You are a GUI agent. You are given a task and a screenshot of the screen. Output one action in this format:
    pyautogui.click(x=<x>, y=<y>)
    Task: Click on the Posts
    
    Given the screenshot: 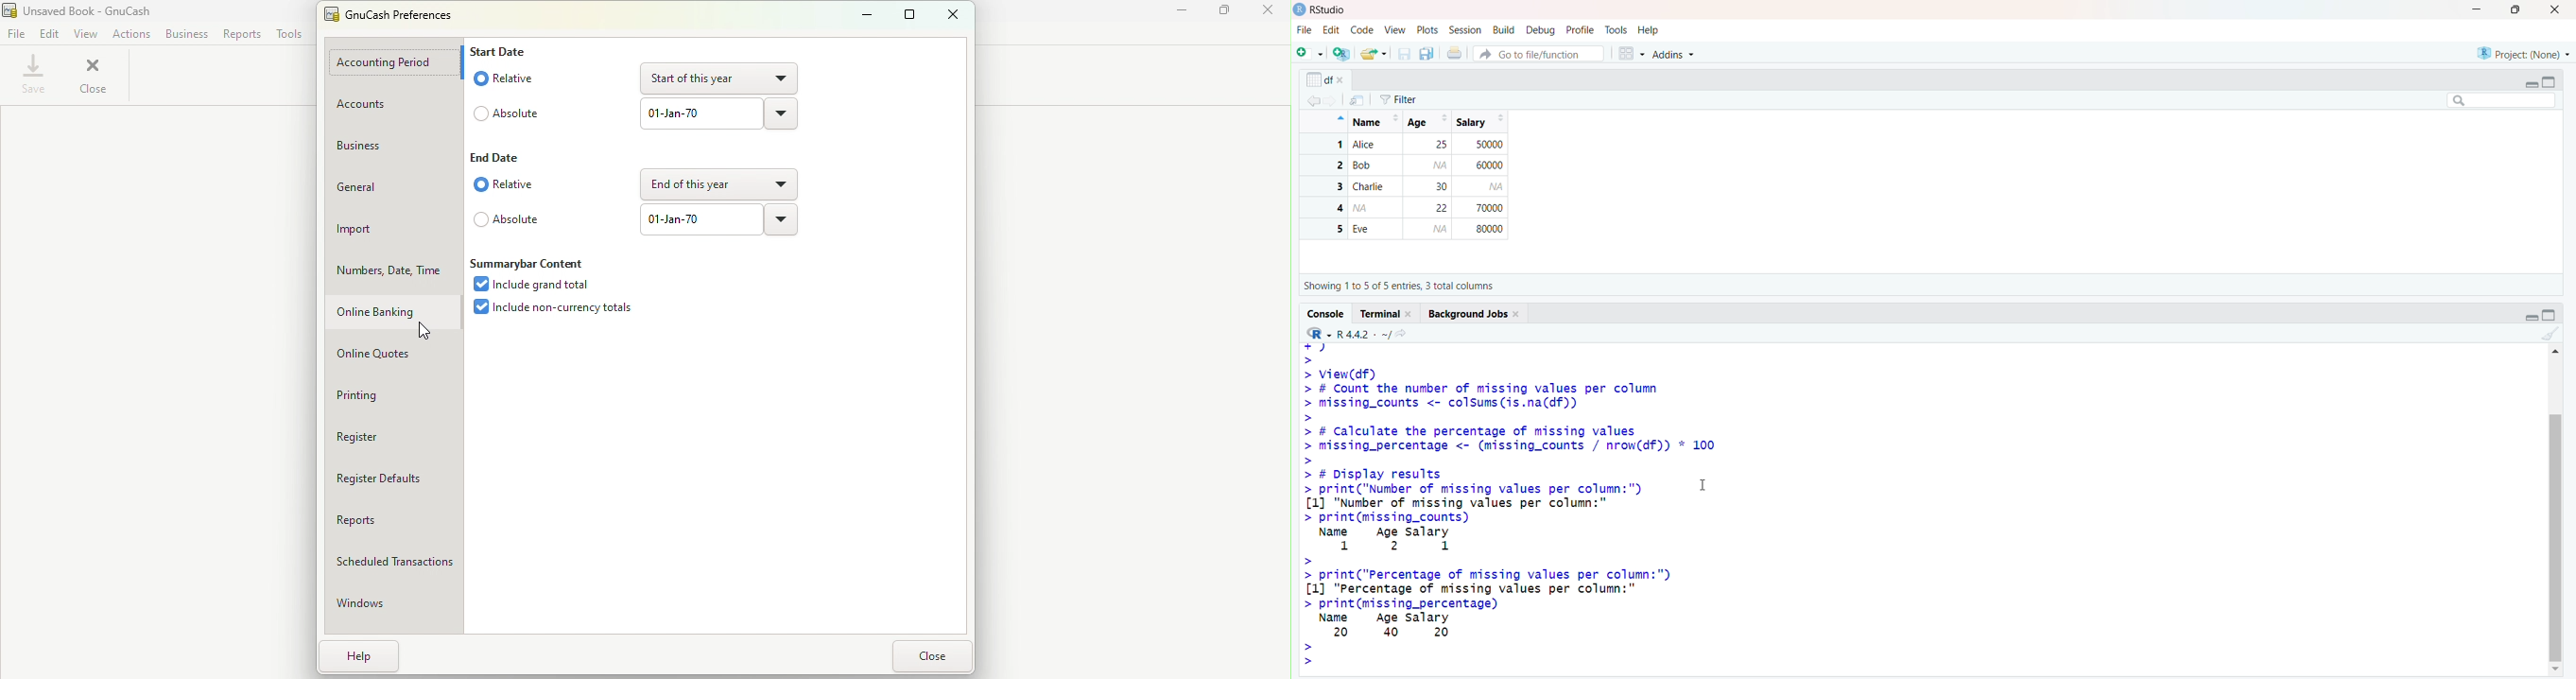 What is the action you would take?
    pyautogui.click(x=1427, y=29)
    